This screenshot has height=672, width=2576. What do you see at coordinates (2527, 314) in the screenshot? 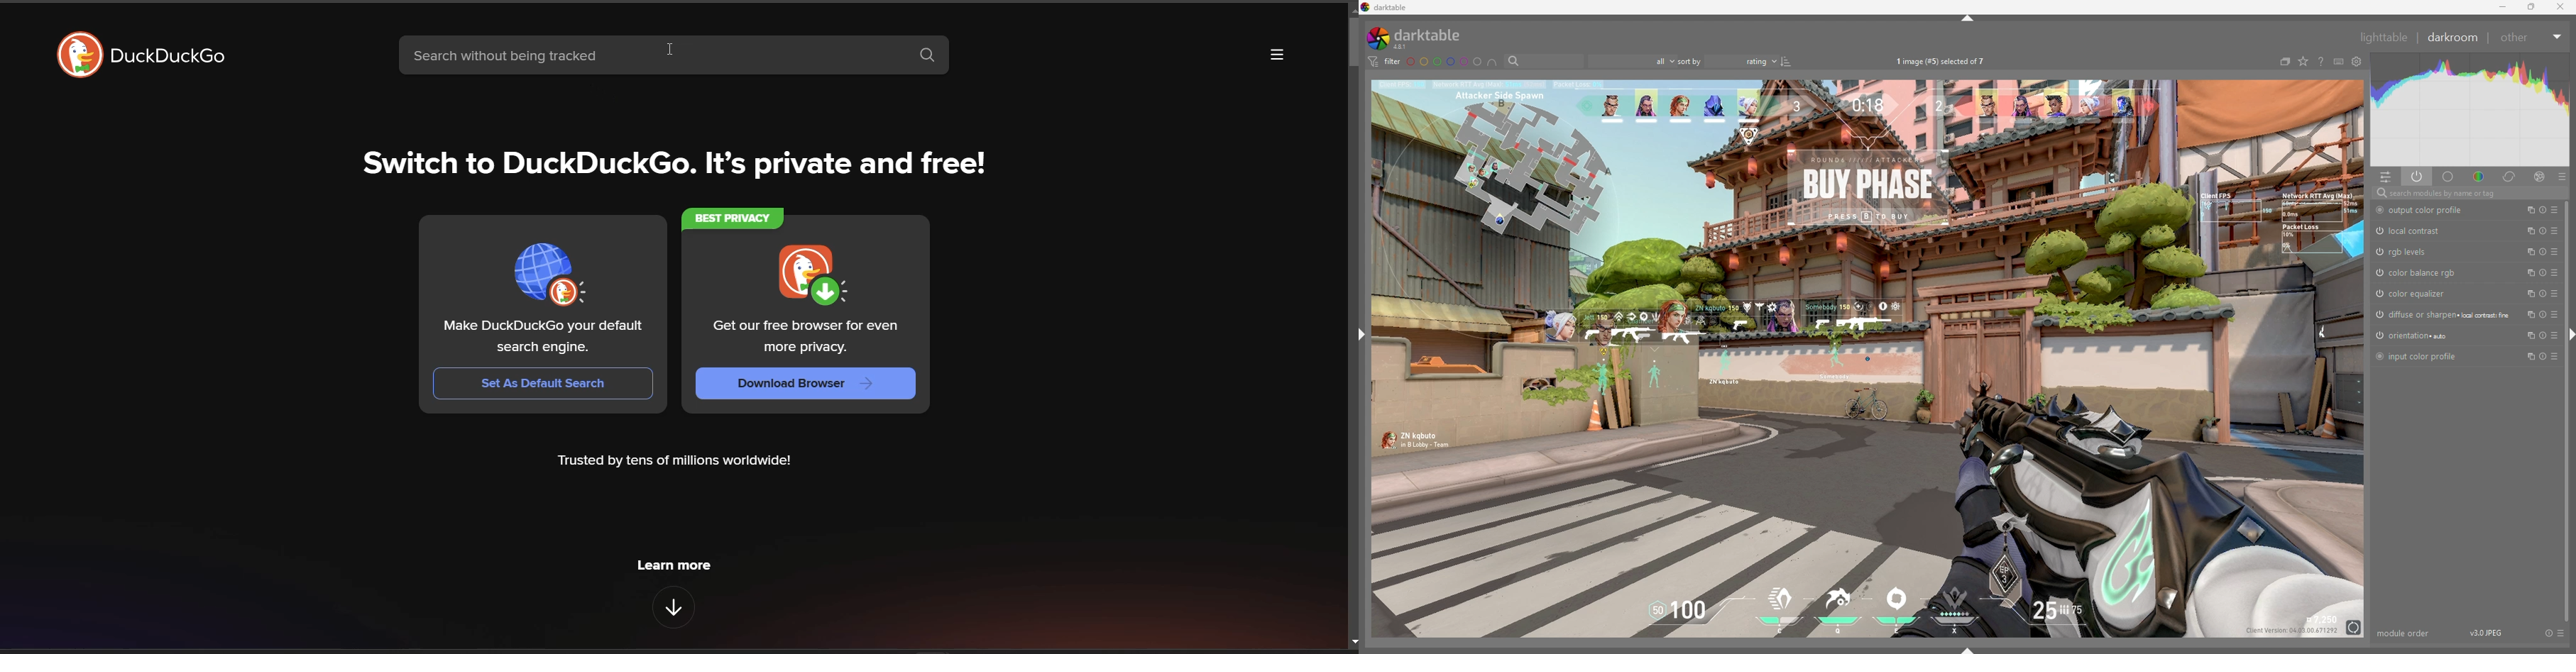
I see `multiple instances actions` at bounding box center [2527, 314].